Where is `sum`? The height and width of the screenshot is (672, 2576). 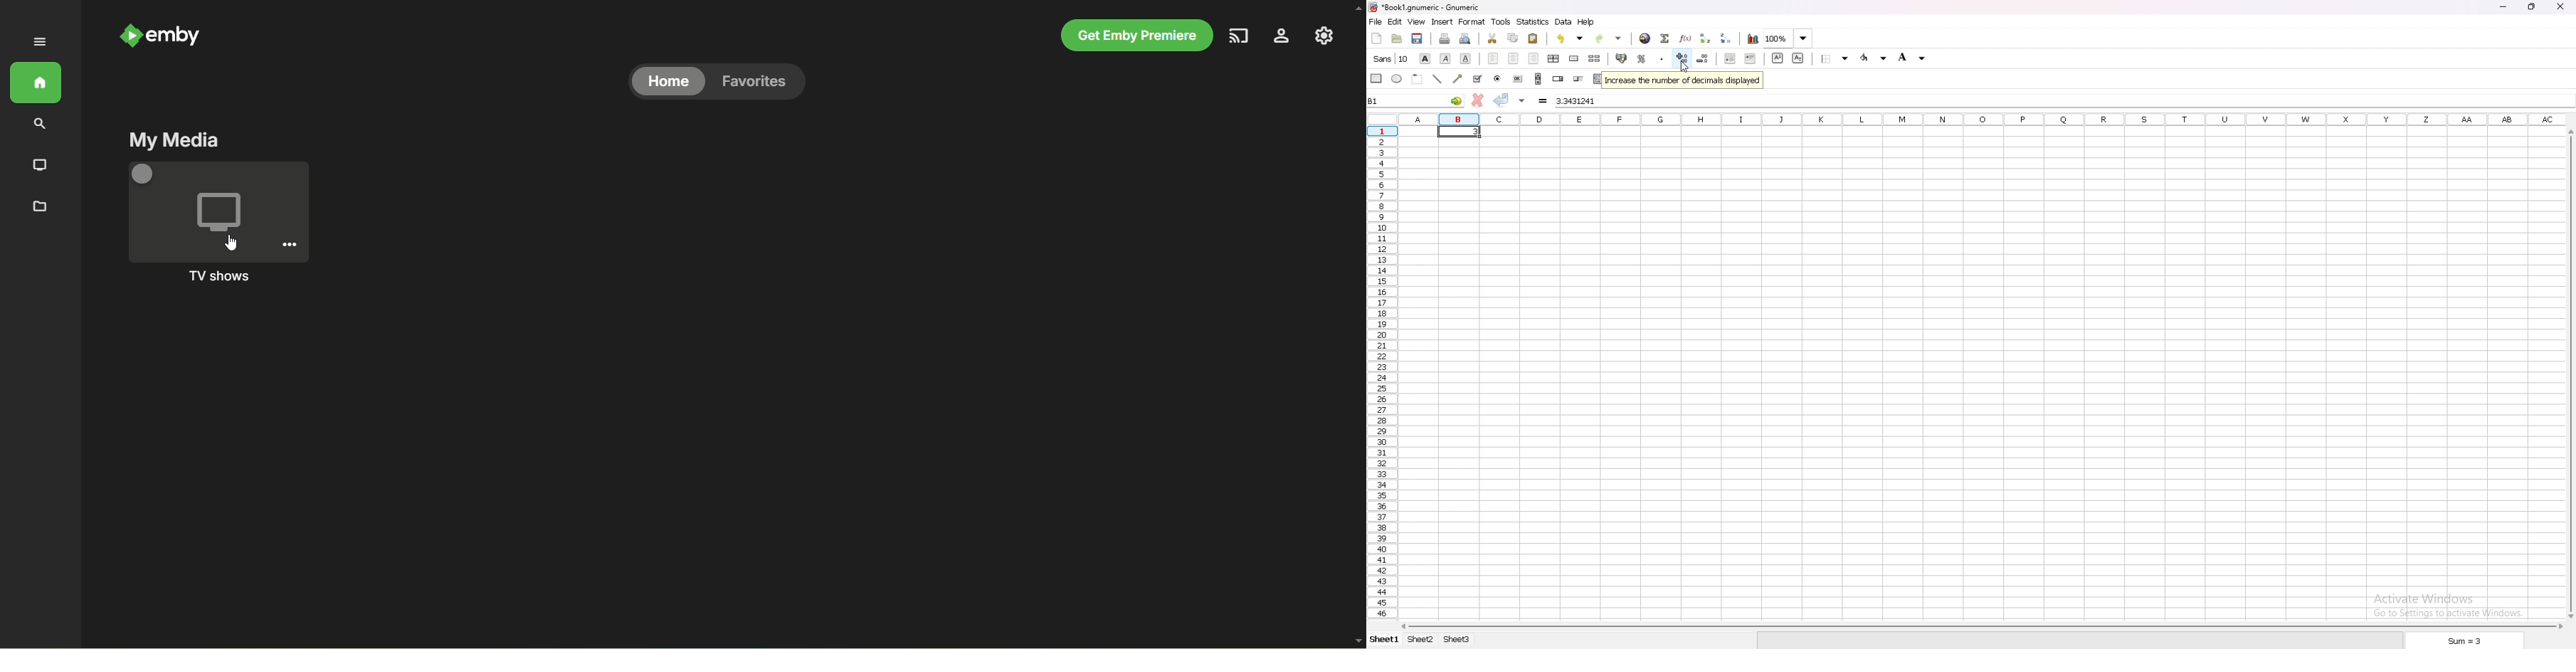 sum is located at coordinates (2465, 641).